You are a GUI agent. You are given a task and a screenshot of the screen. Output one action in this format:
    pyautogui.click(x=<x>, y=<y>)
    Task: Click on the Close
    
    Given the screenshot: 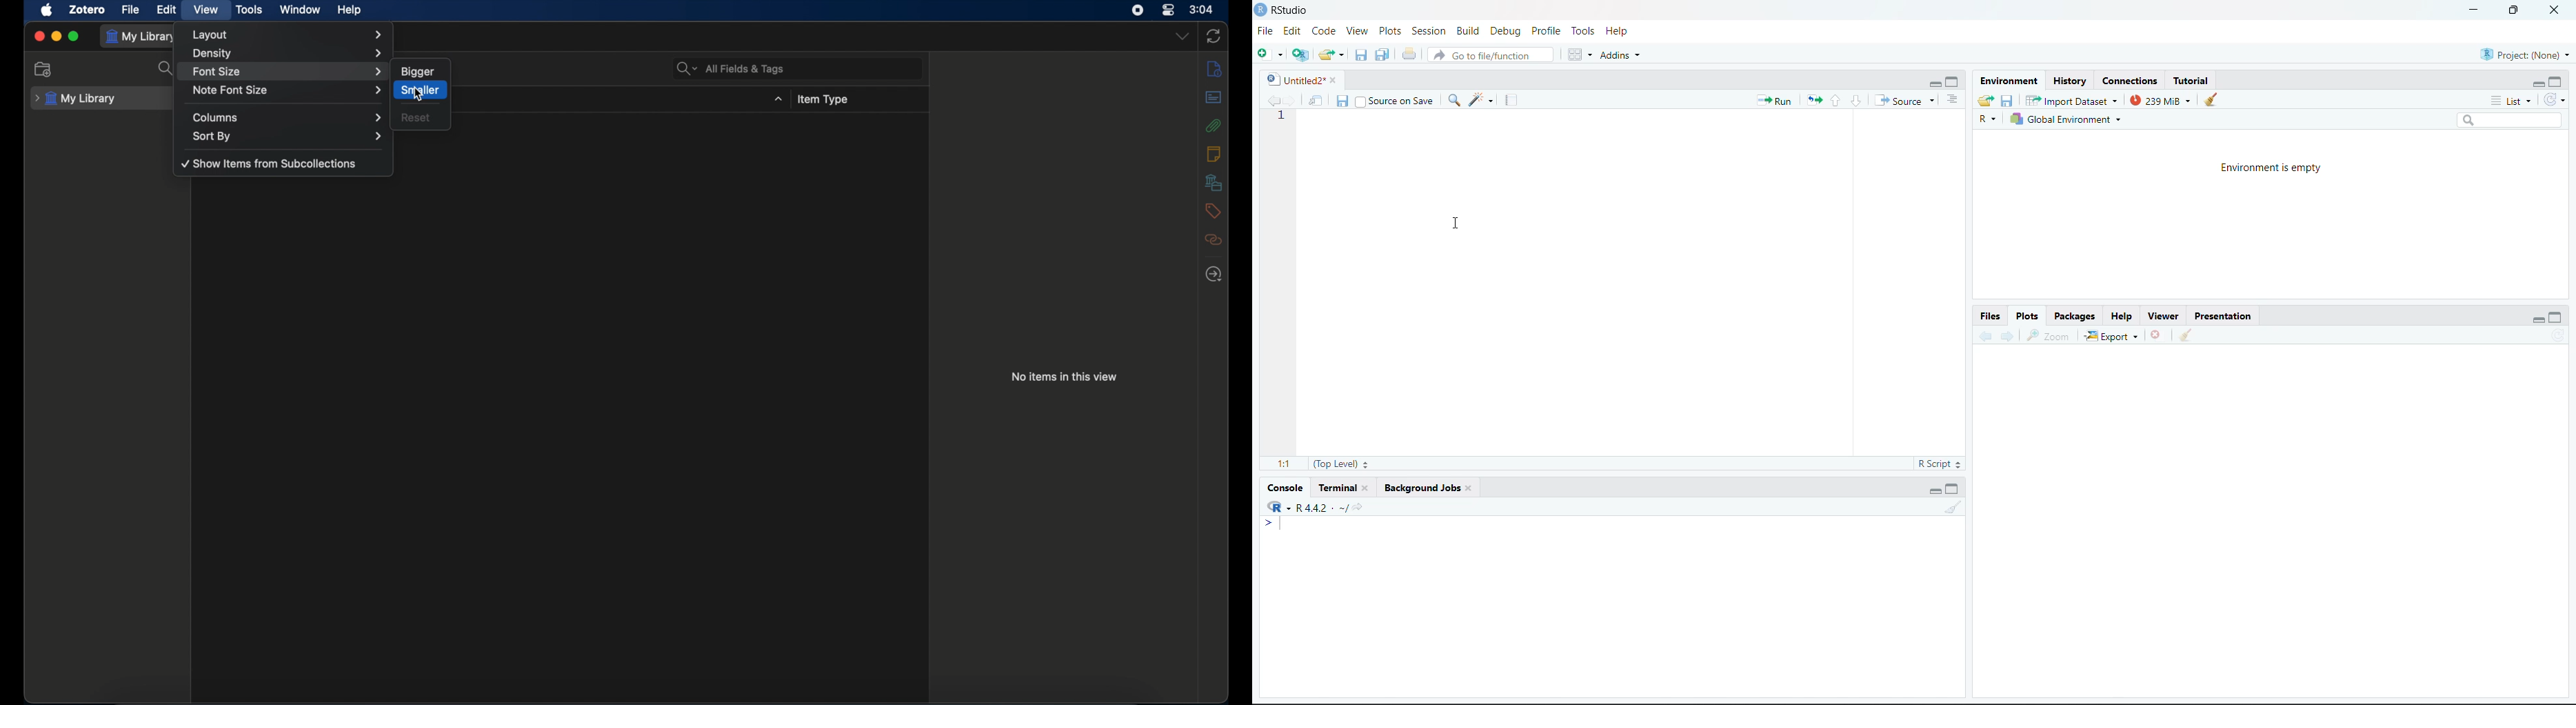 What is the action you would take?
    pyautogui.click(x=2157, y=335)
    